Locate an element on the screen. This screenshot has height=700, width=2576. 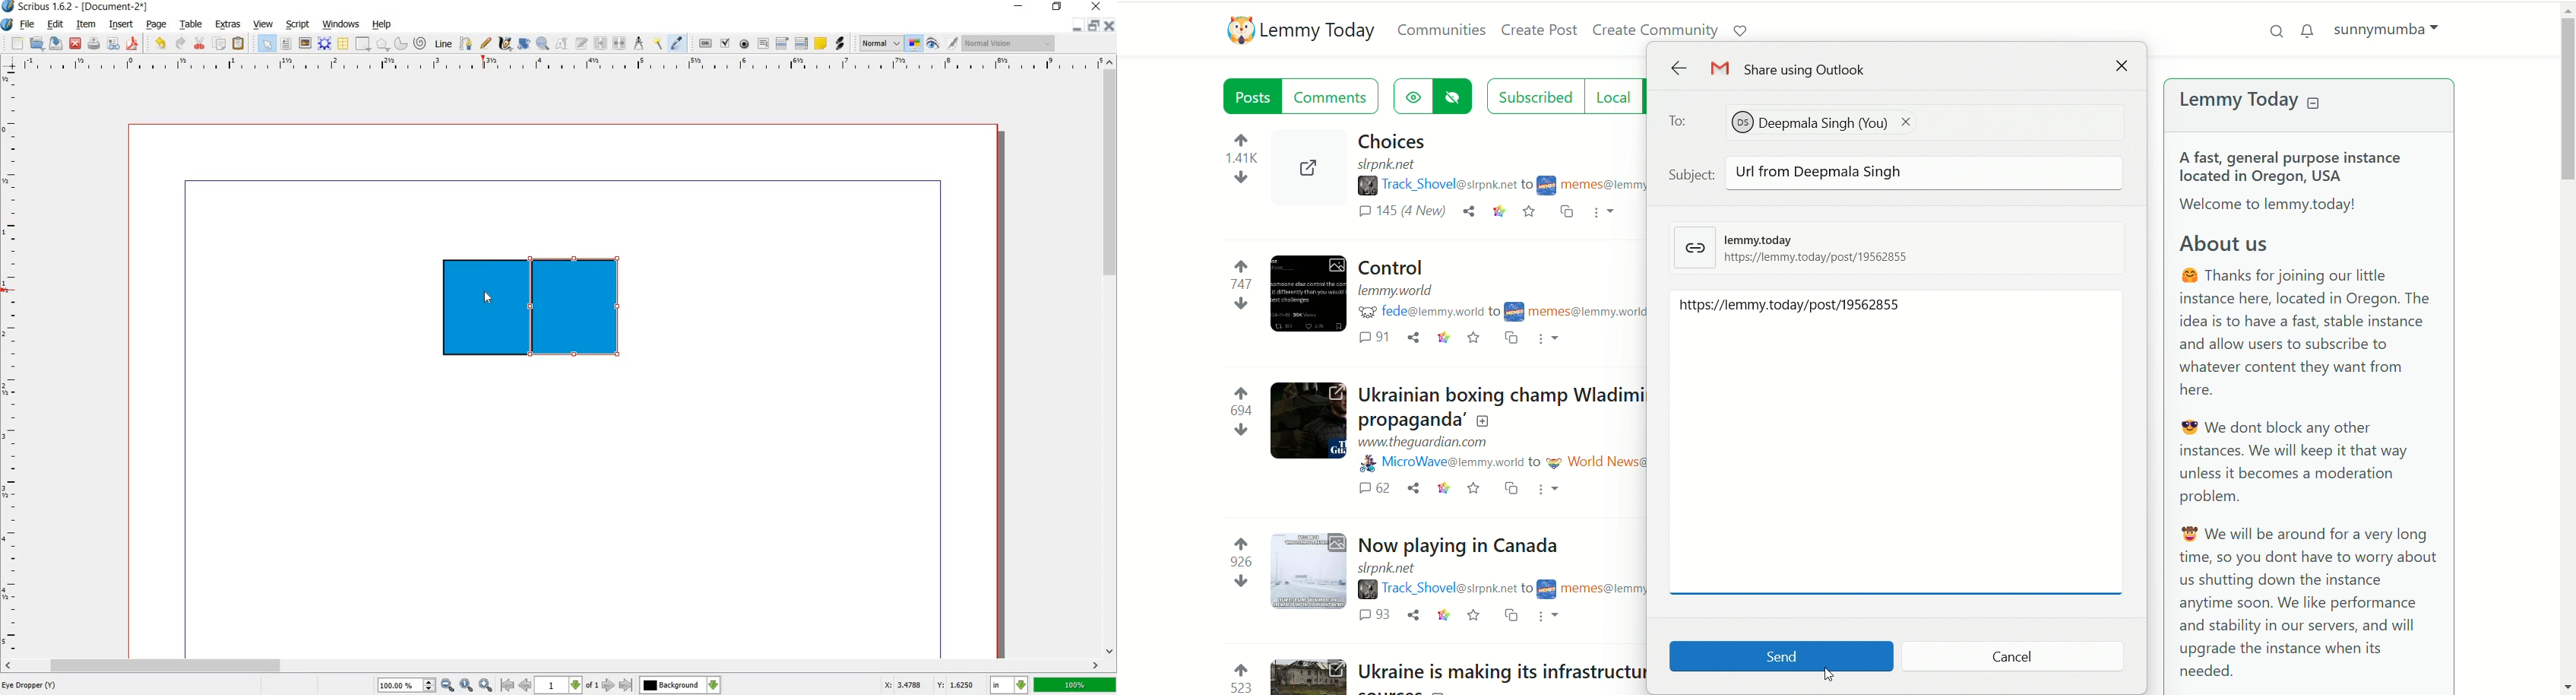
view is located at coordinates (263, 23).